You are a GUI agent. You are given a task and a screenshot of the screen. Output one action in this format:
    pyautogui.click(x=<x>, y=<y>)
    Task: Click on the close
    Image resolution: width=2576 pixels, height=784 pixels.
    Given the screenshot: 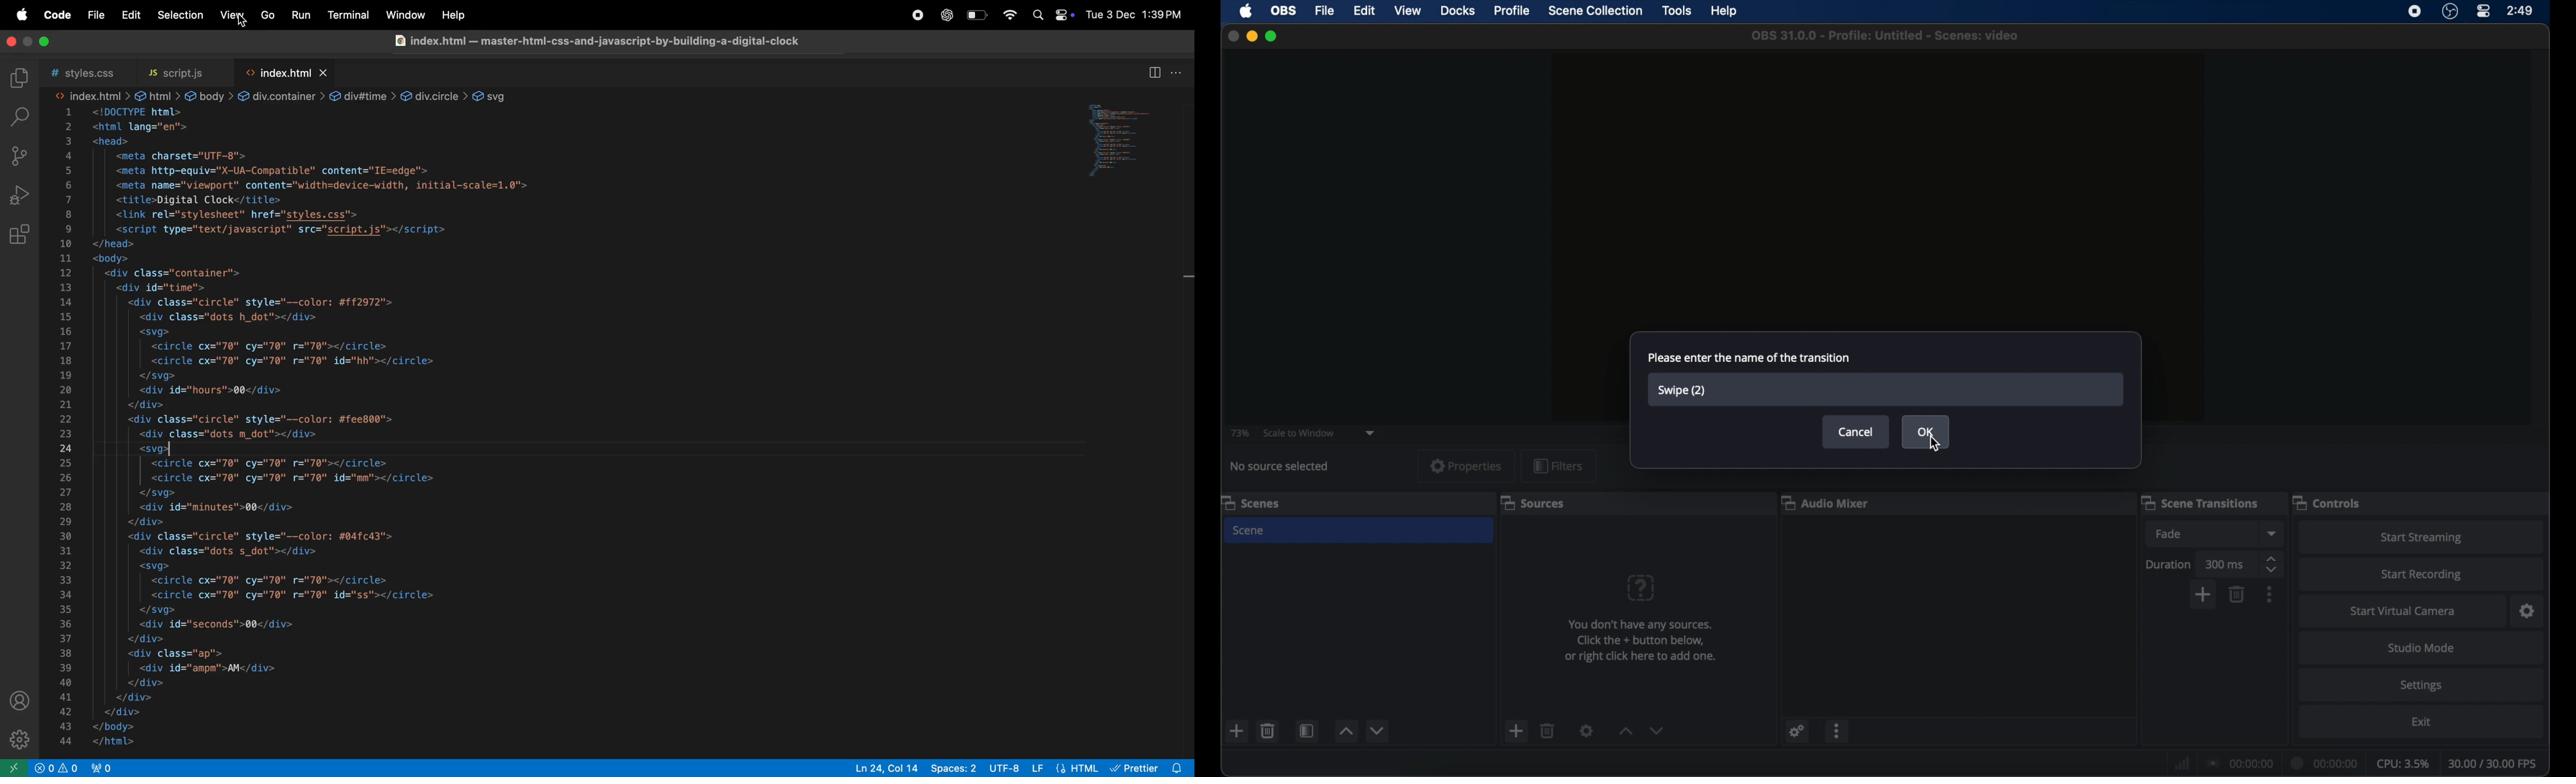 What is the action you would take?
    pyautogui.click(x=1233, y=36)
    